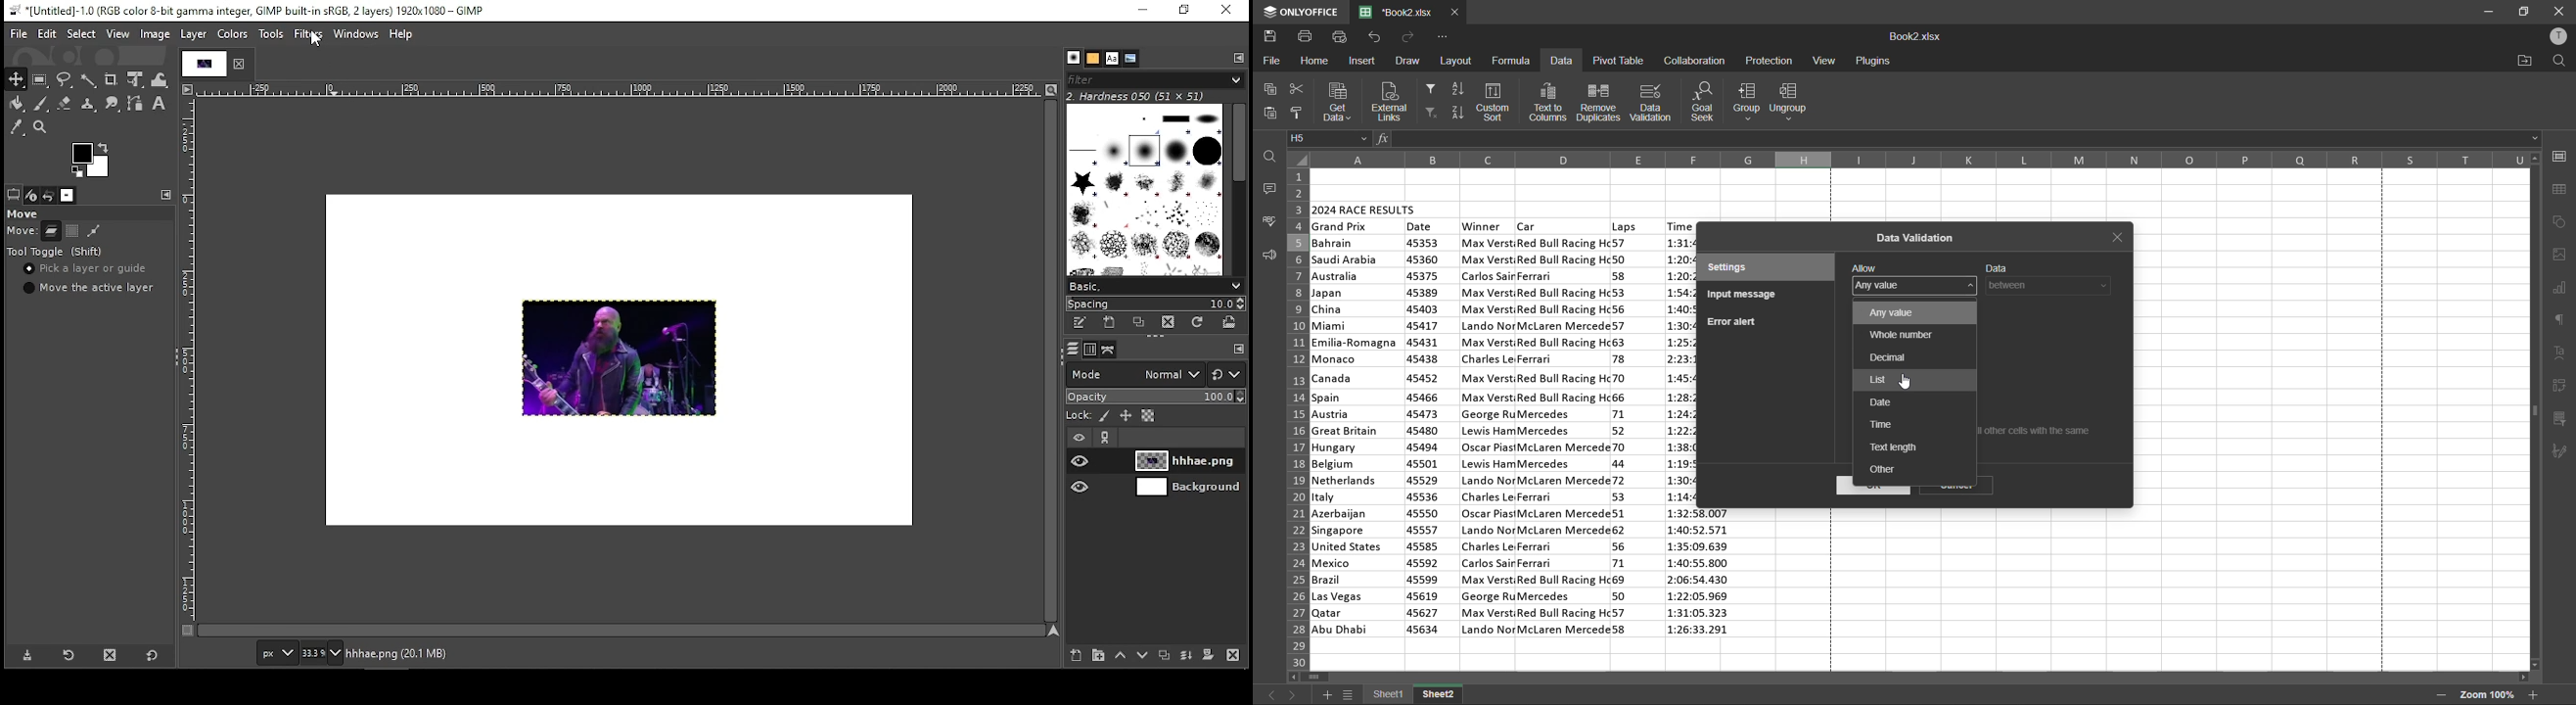 This screenshot has height=728, width=2576. Describe the element at coordinates (1429, 87) in the screenshot. I see `filter` at that location.